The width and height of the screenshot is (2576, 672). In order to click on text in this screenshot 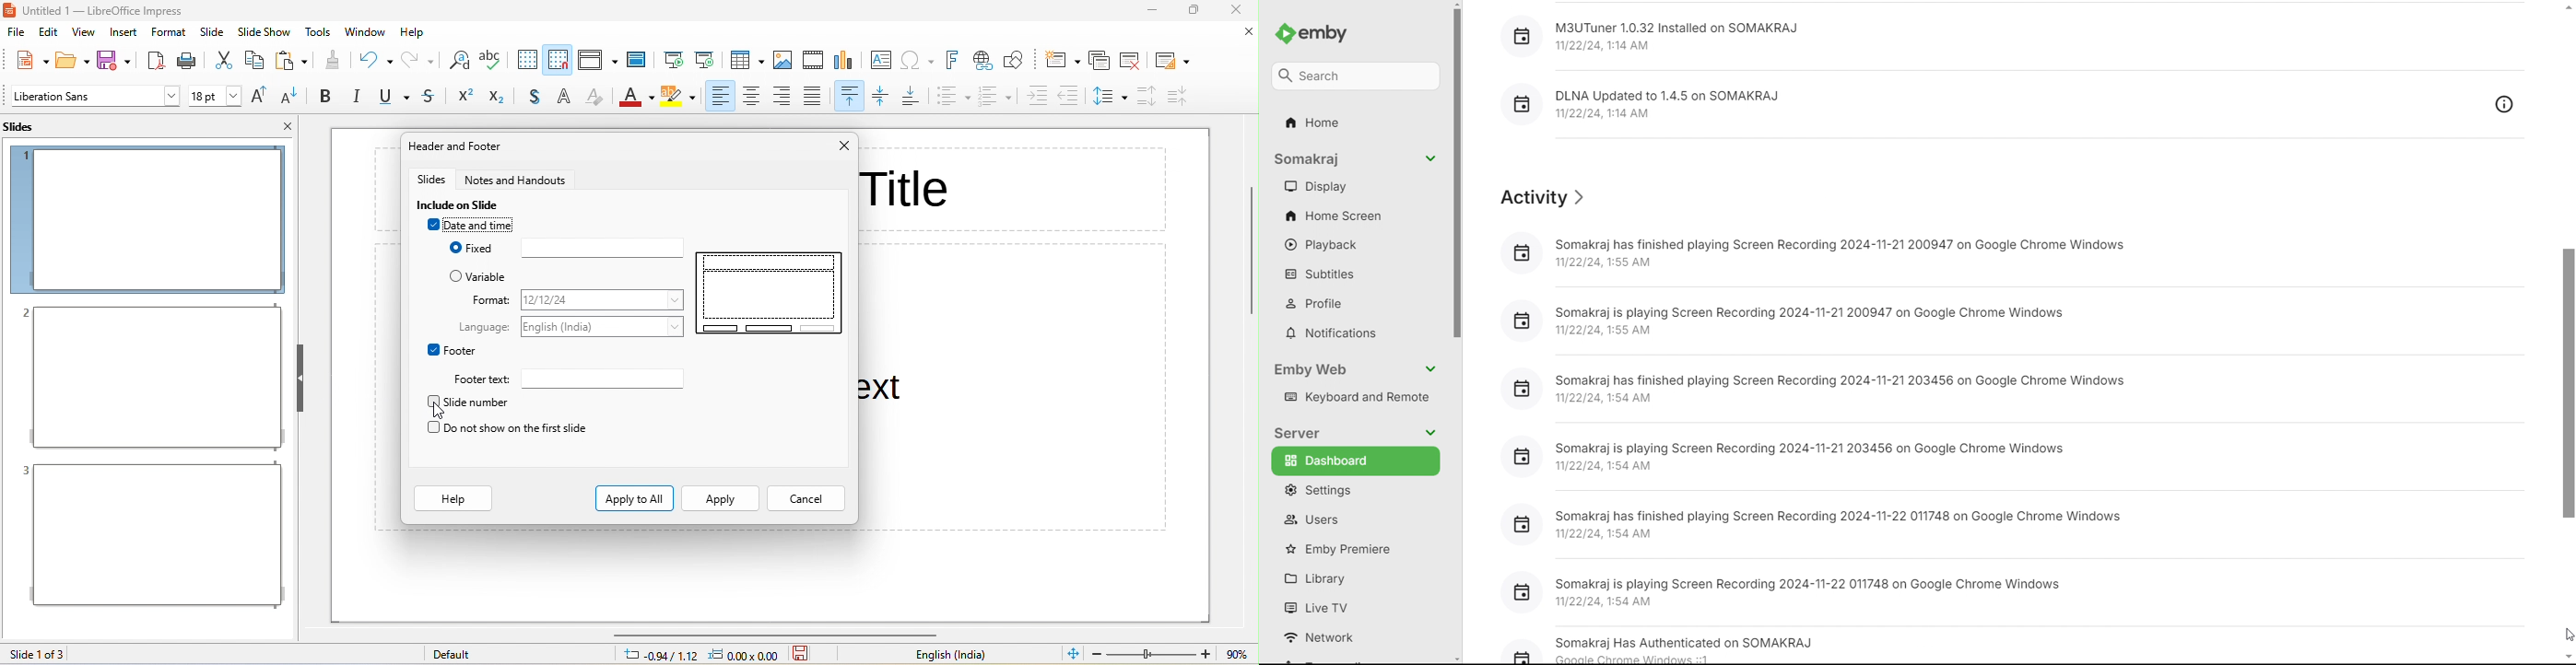, I will do `click(484, 379)`.